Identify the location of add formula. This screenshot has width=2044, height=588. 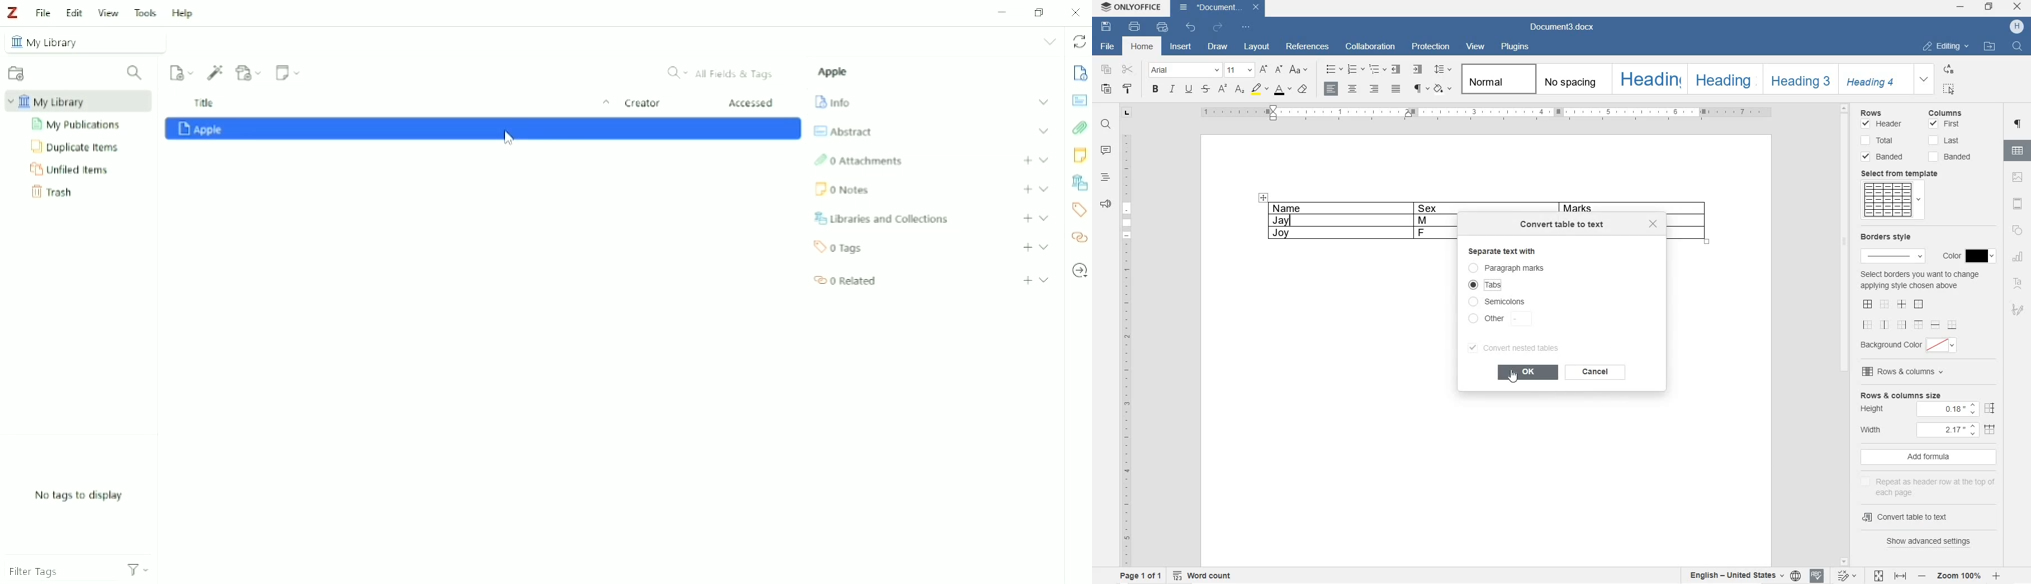
(1925, 458).